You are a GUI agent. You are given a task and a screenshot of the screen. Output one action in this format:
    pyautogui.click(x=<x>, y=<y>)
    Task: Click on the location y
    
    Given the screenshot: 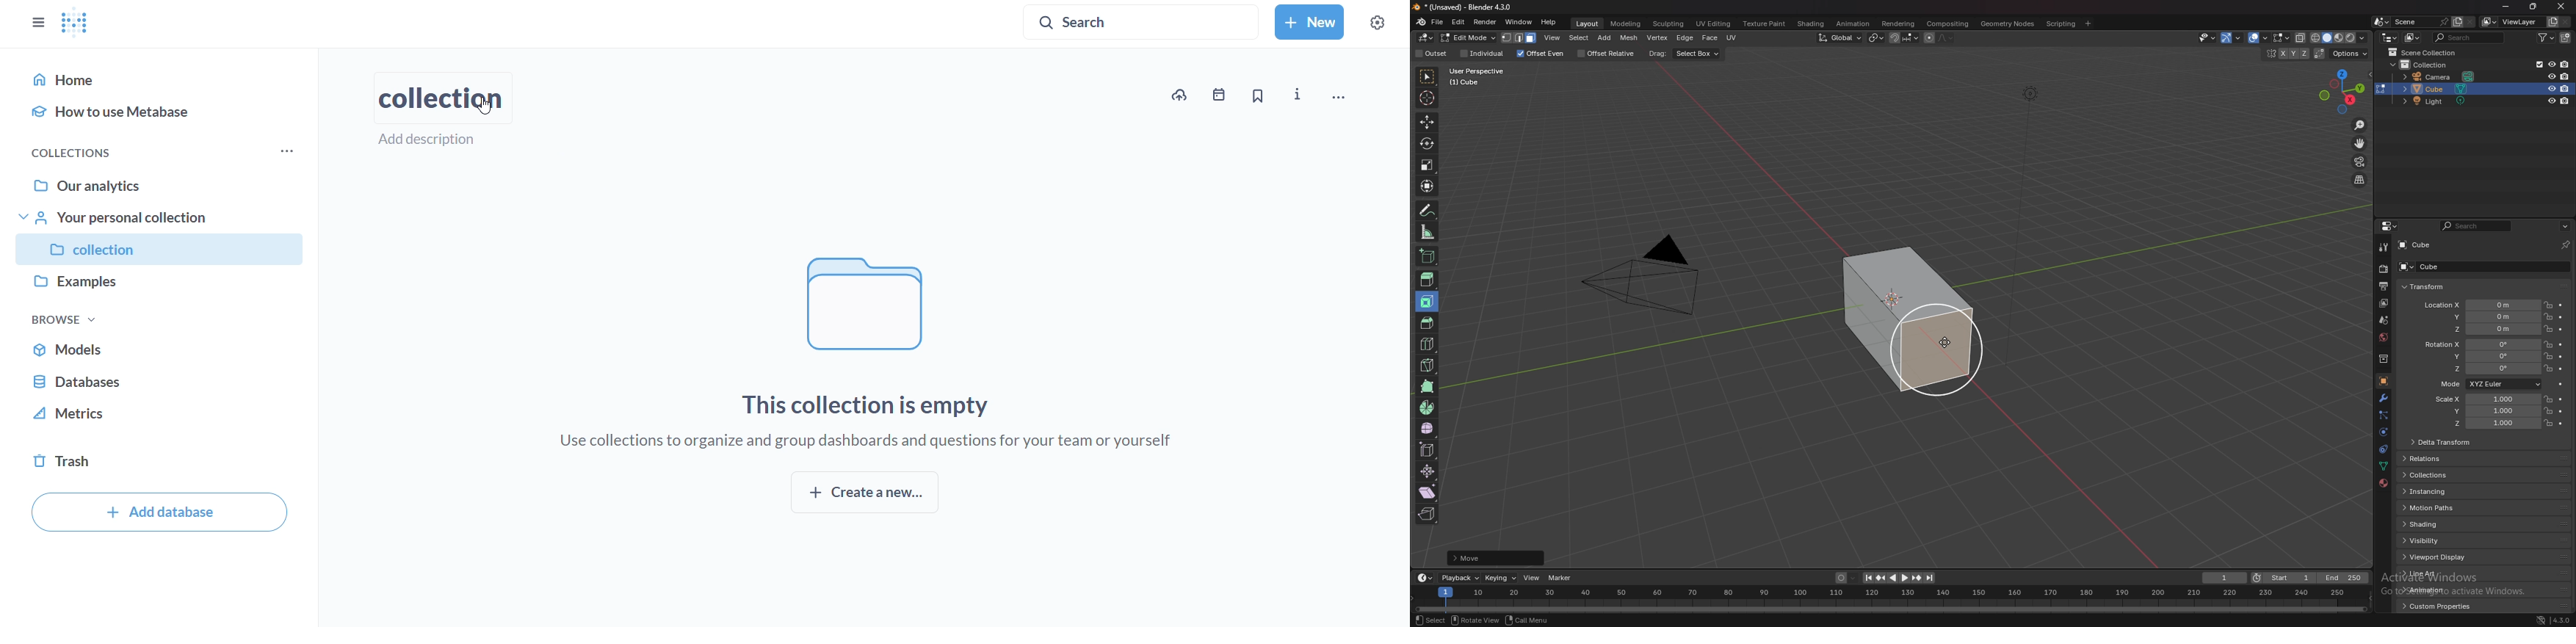 What is the action you would take?
    pyautogui.click(x=2482, y=317)
    